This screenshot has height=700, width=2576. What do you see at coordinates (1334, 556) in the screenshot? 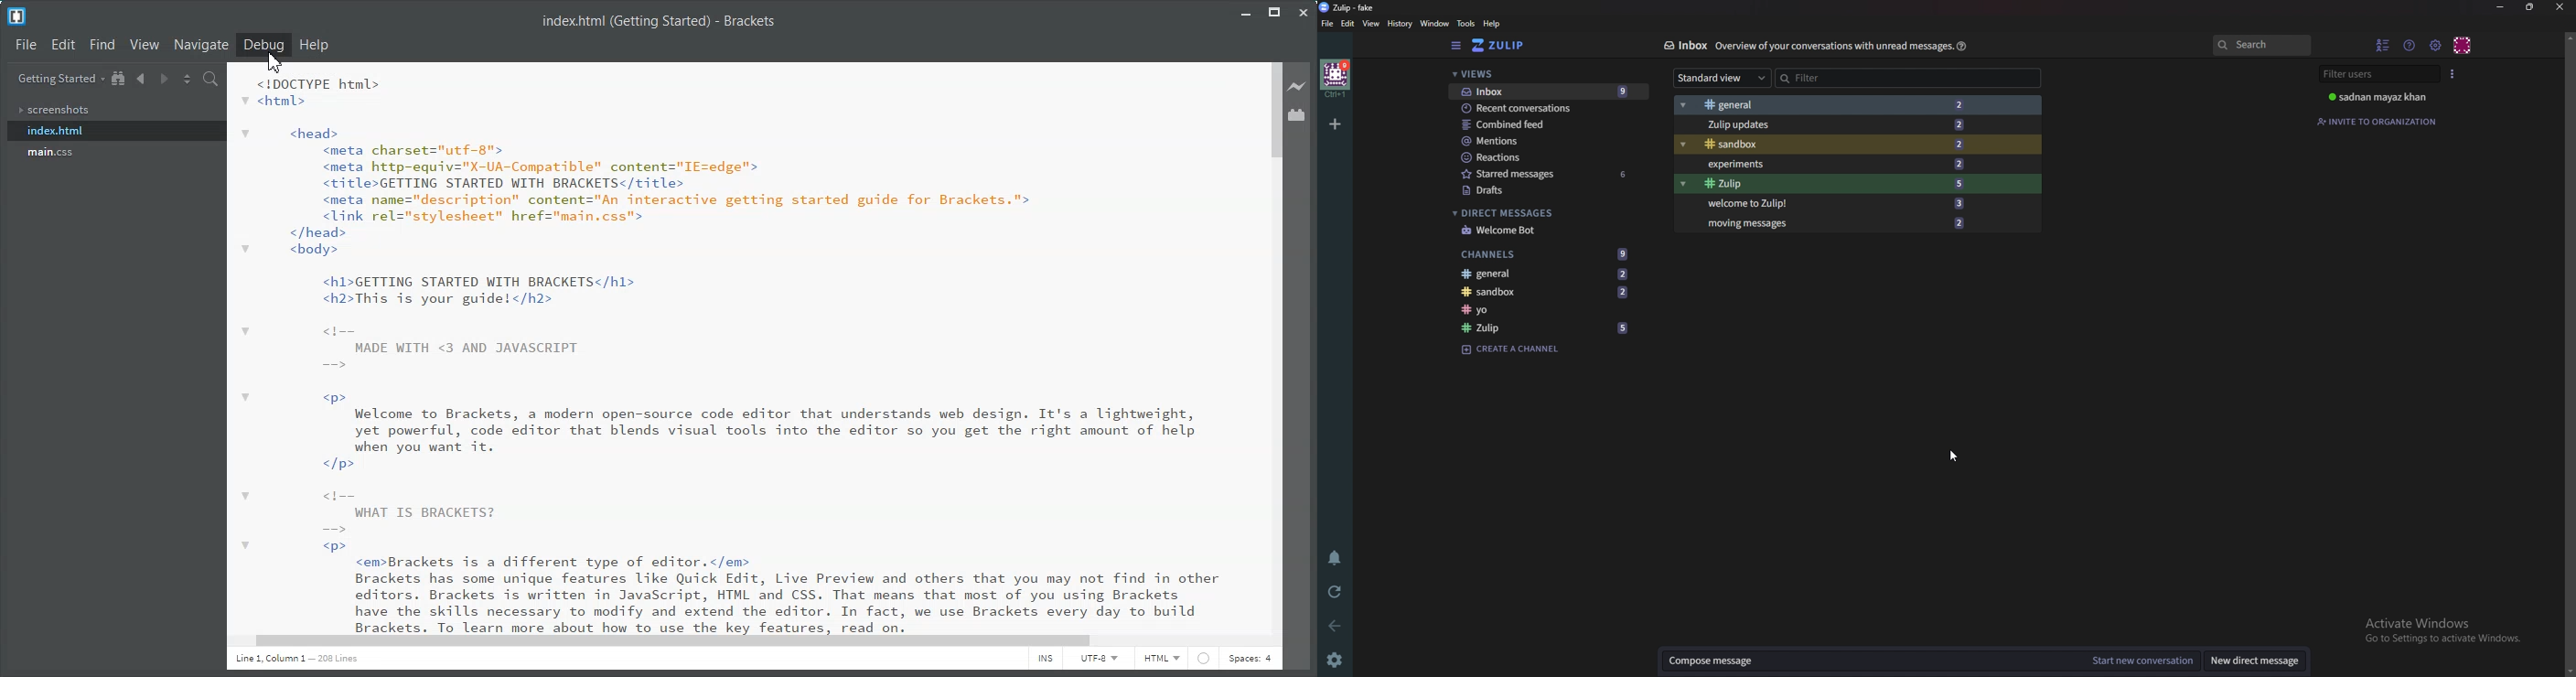
I see `Enable do not disturb` at bounding box center [1334, 556].